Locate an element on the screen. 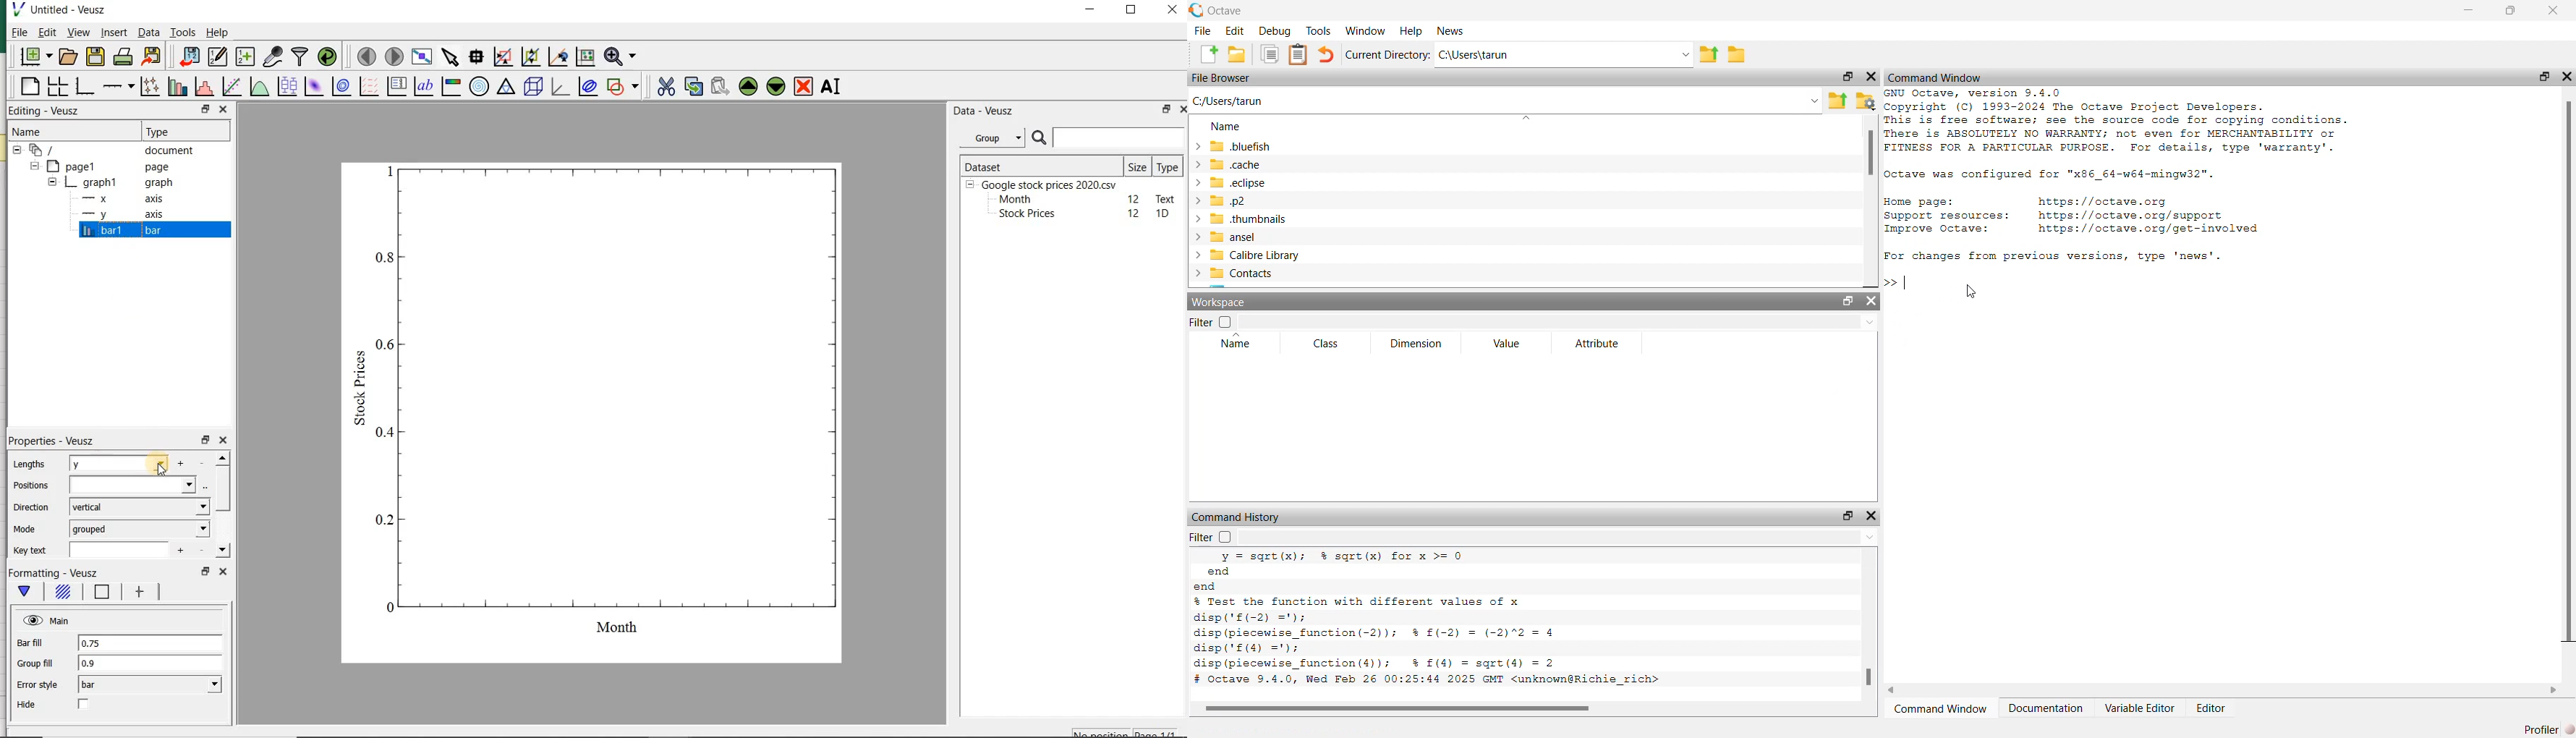 The height and width of the screenshot is (756, 2576). Close is located at coordinates (1876, 302).